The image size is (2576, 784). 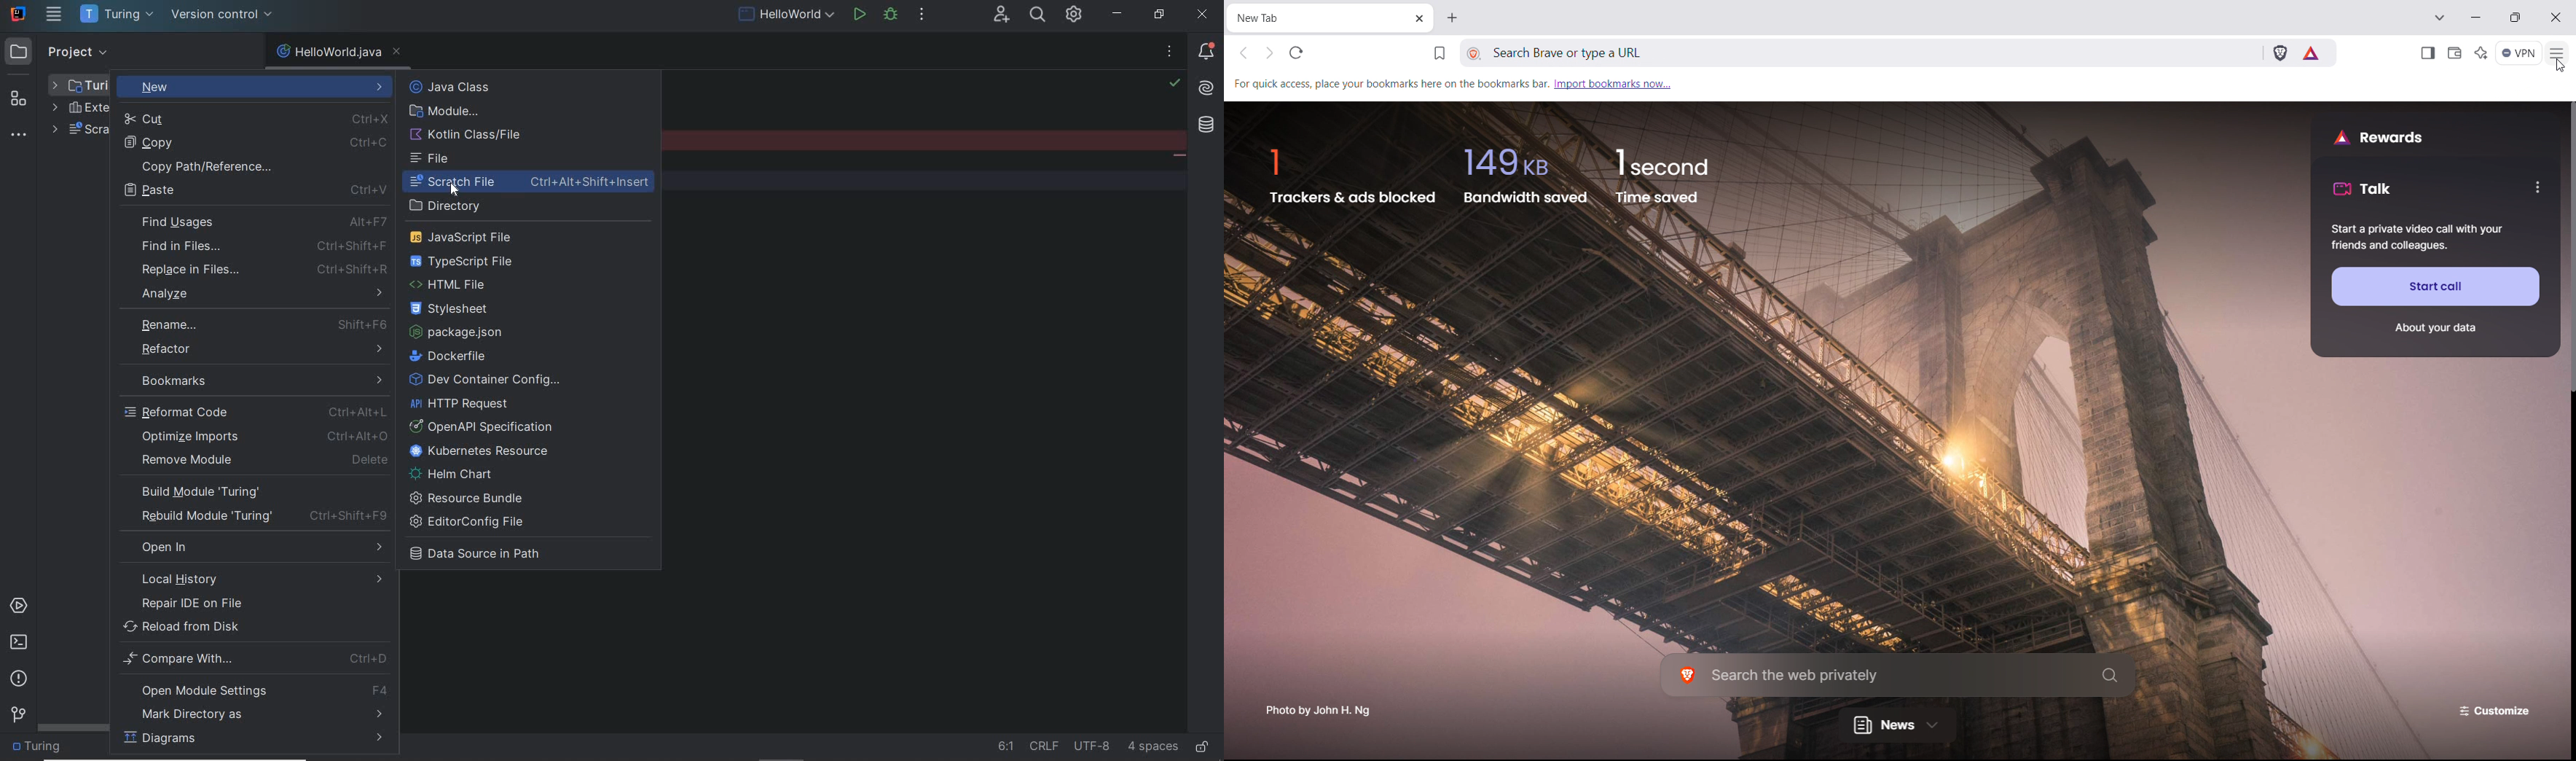 What do you see at coordinates (254, 378) in the screenshot?
I see `bookmarks` at bounding box center [254, 378].